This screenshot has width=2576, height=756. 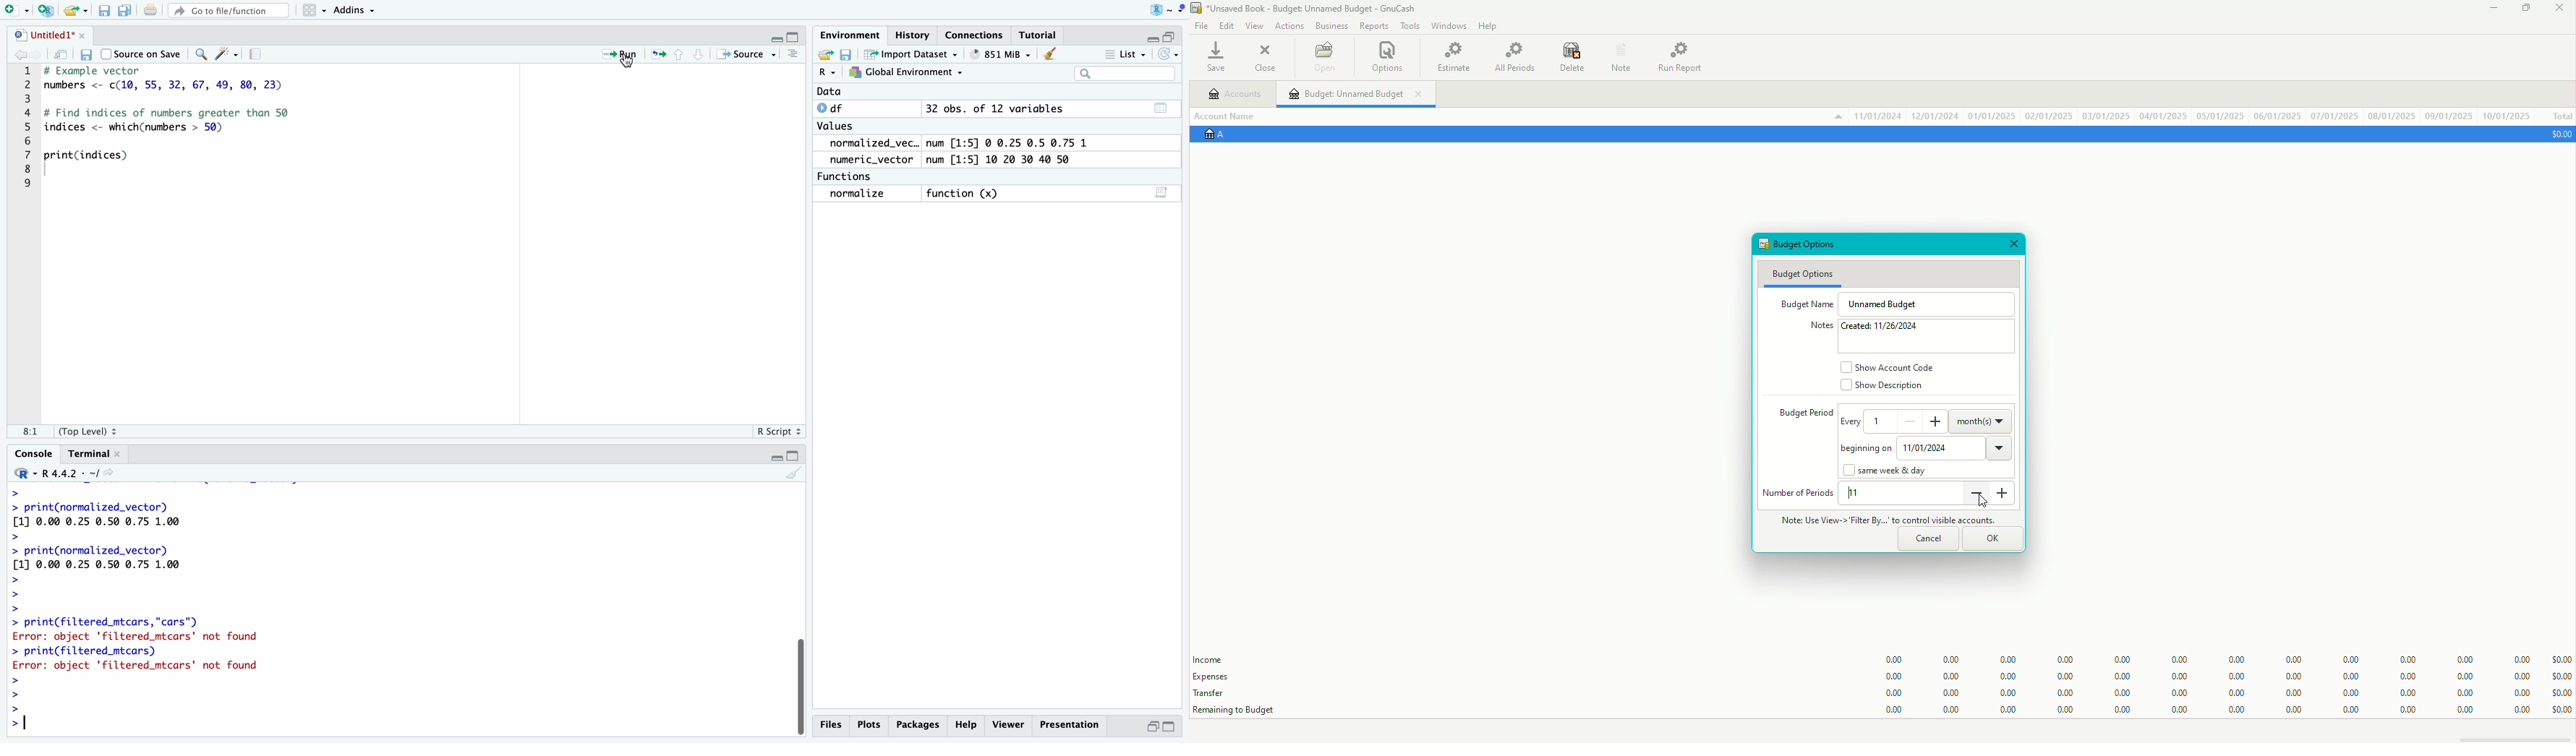 I want to click on open an existing file, so click(x=74, y=9).